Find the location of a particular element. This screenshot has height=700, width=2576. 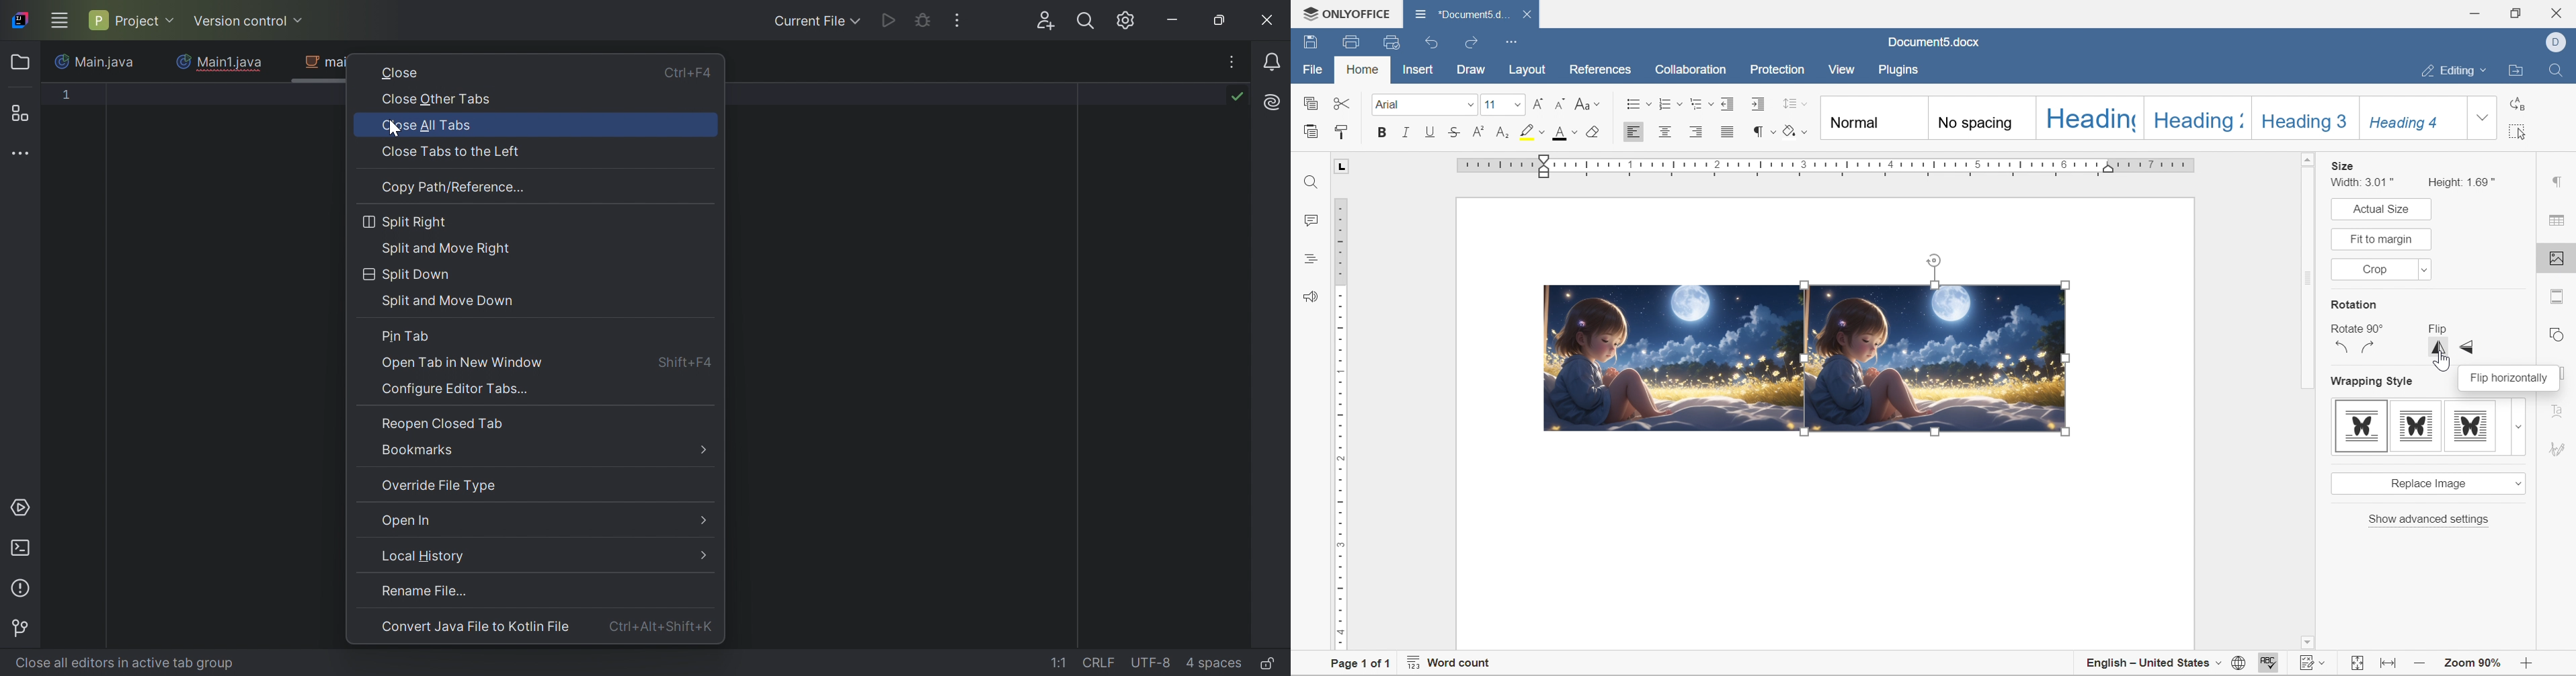

image settings is located at coordinates (2559, 258).